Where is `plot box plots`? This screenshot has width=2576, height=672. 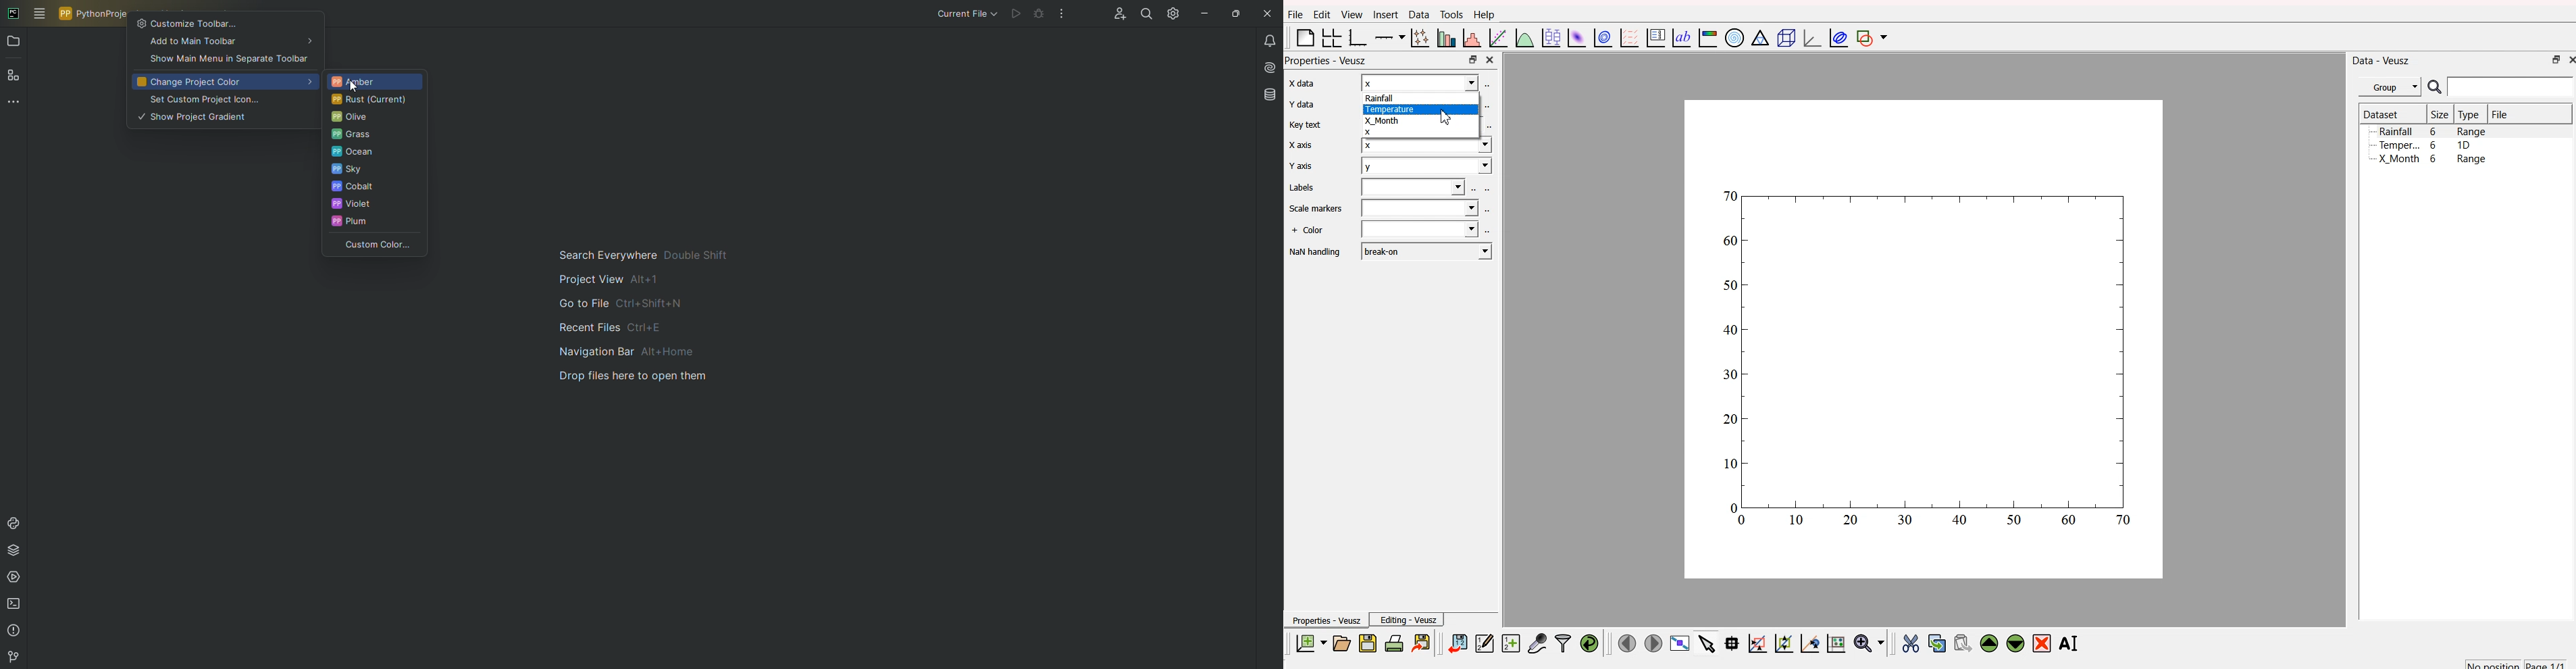
plot box plots is located at coordinates (1551, 36).